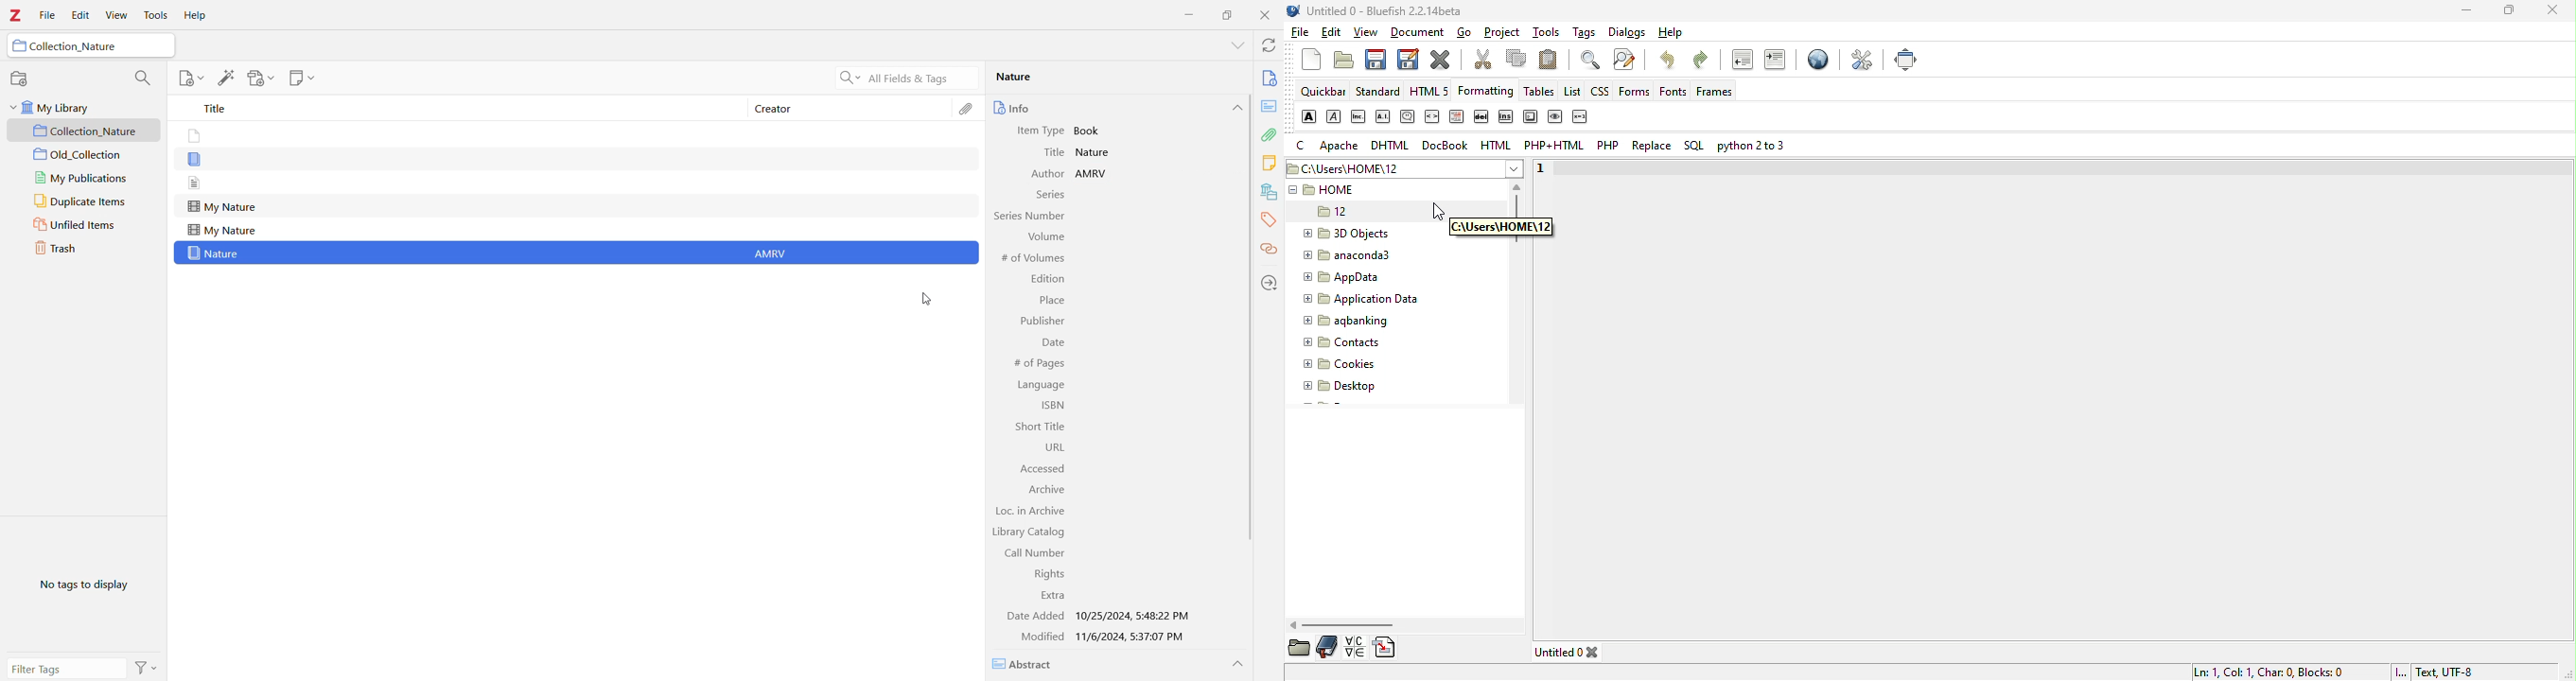  Describe the element at coordinates (1432, 117) in the screenshot. I see `code` at that location.